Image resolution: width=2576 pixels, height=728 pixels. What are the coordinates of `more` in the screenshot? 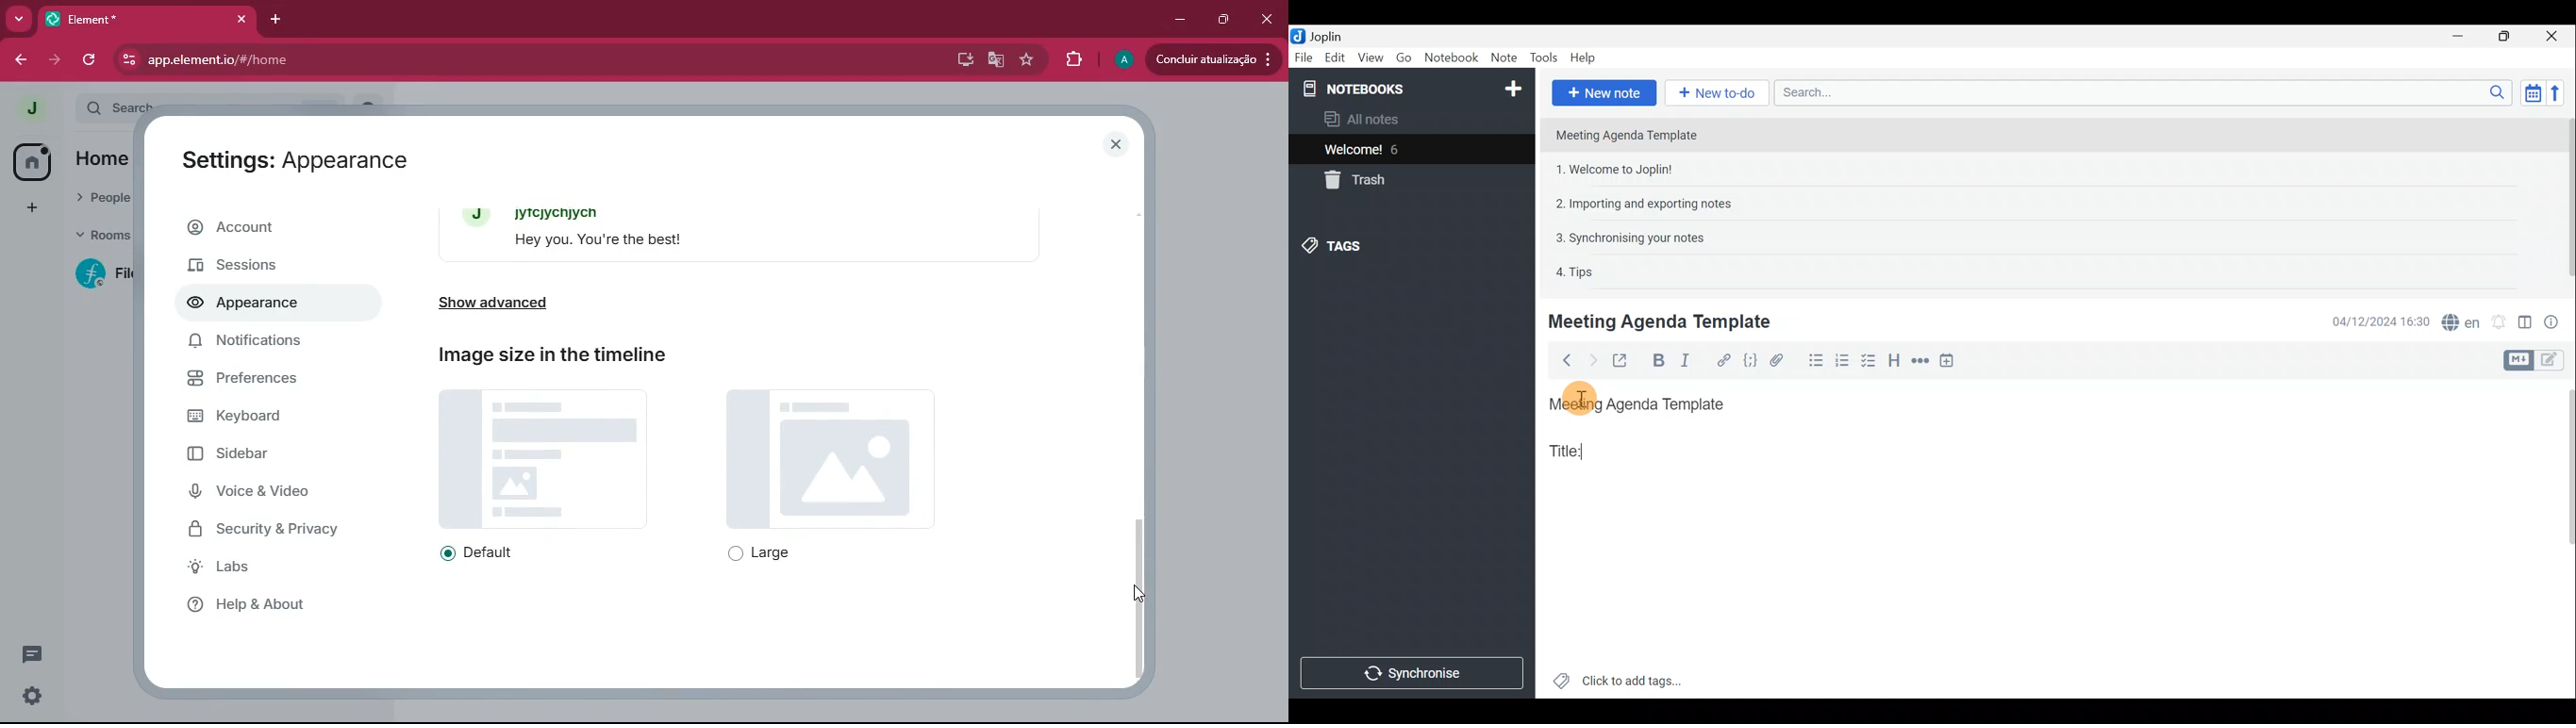 It's located at (18, 18).